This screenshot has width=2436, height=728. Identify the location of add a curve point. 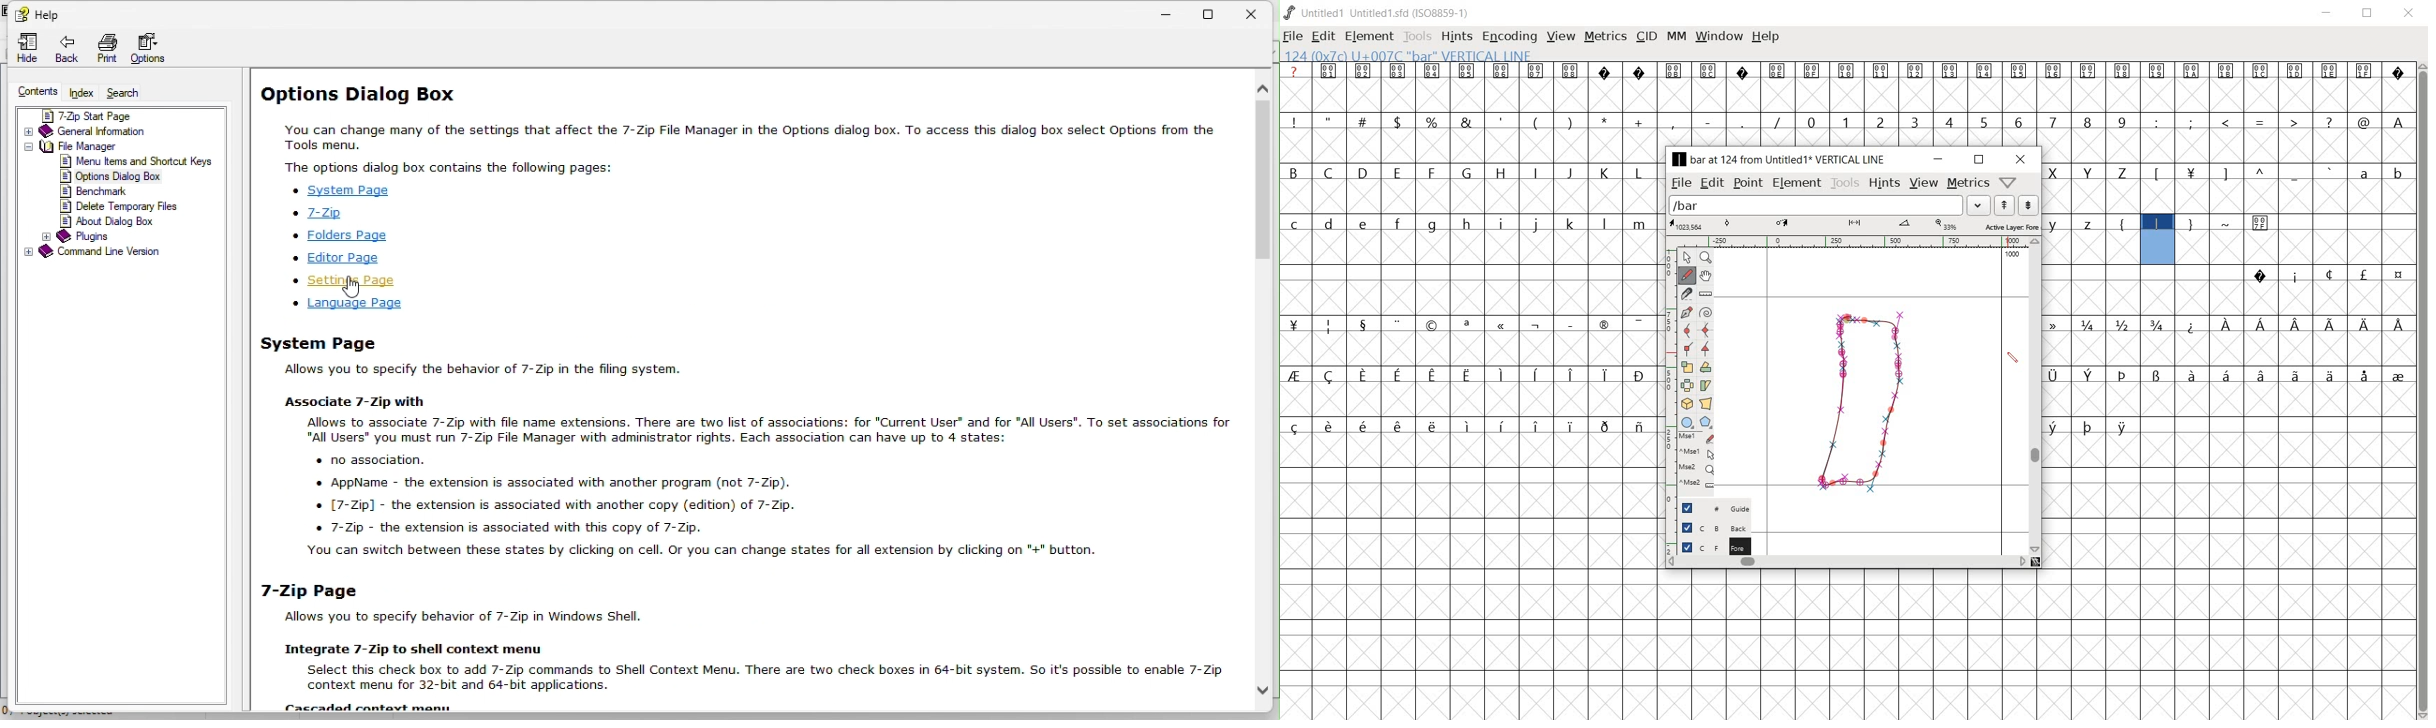
(1686, 330).